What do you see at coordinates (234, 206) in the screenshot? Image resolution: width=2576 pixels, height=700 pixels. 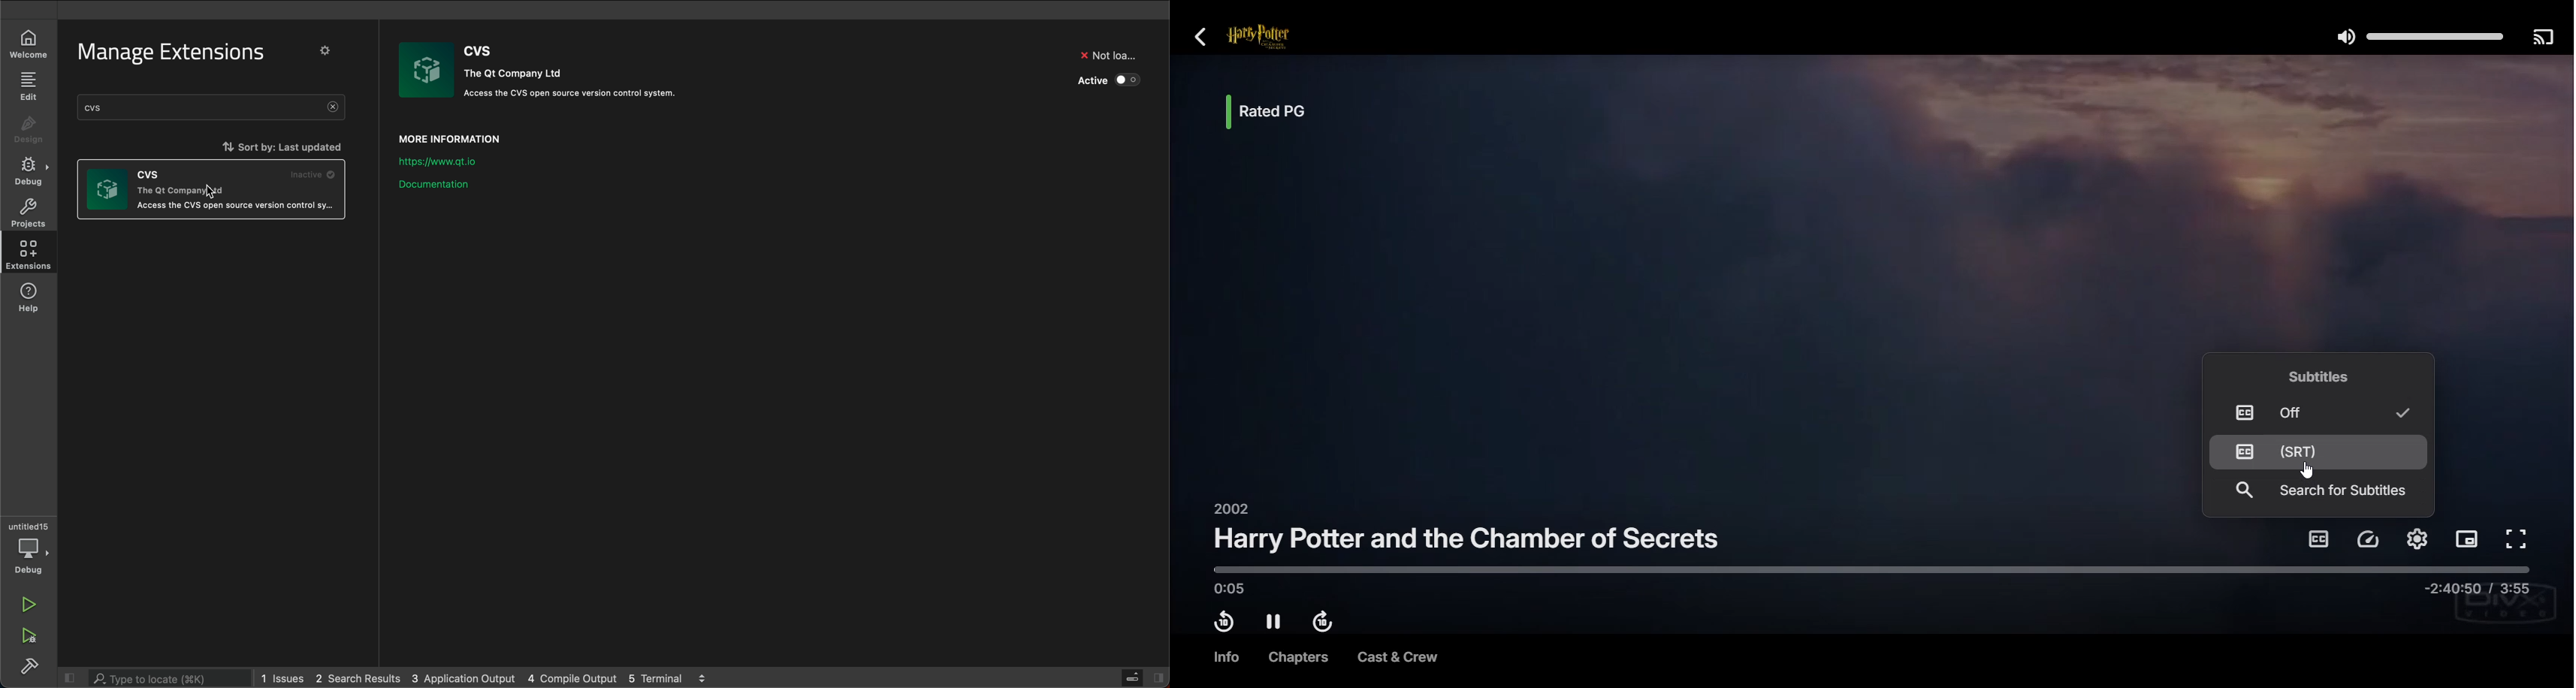 I see `extension text` at bounding box center [234, 206].